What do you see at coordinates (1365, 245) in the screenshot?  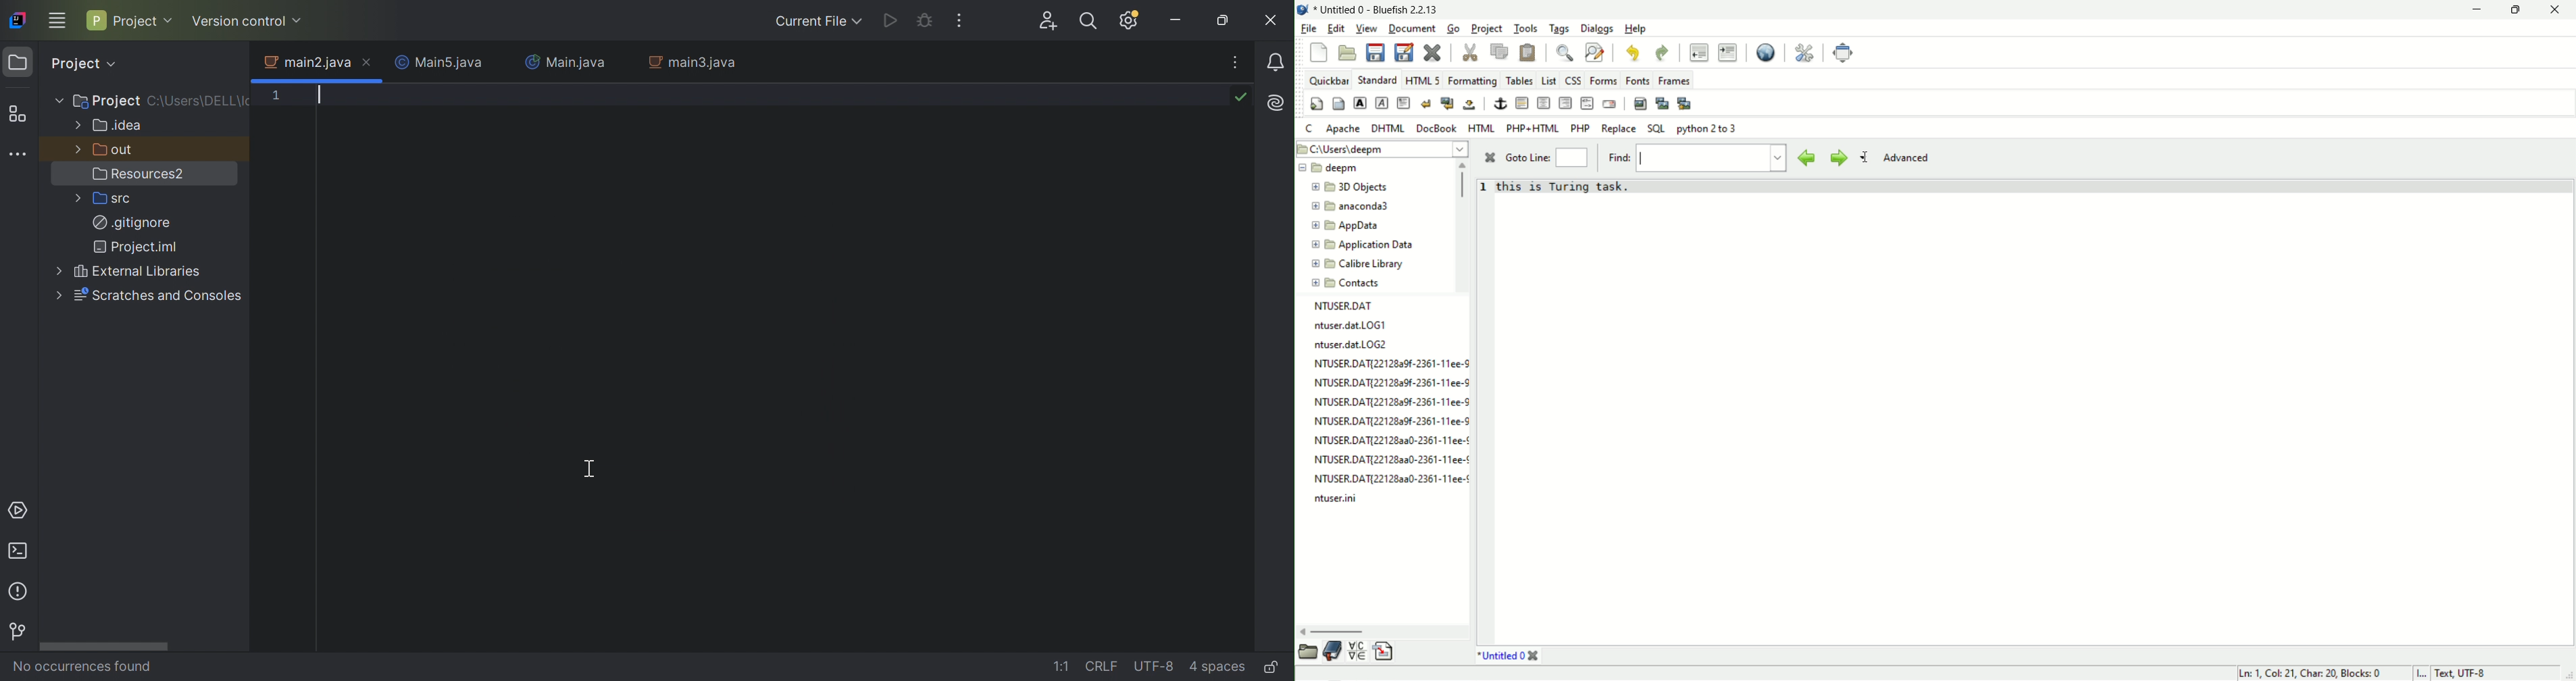 I see `Application Data` at bounding box center [1365, 245].